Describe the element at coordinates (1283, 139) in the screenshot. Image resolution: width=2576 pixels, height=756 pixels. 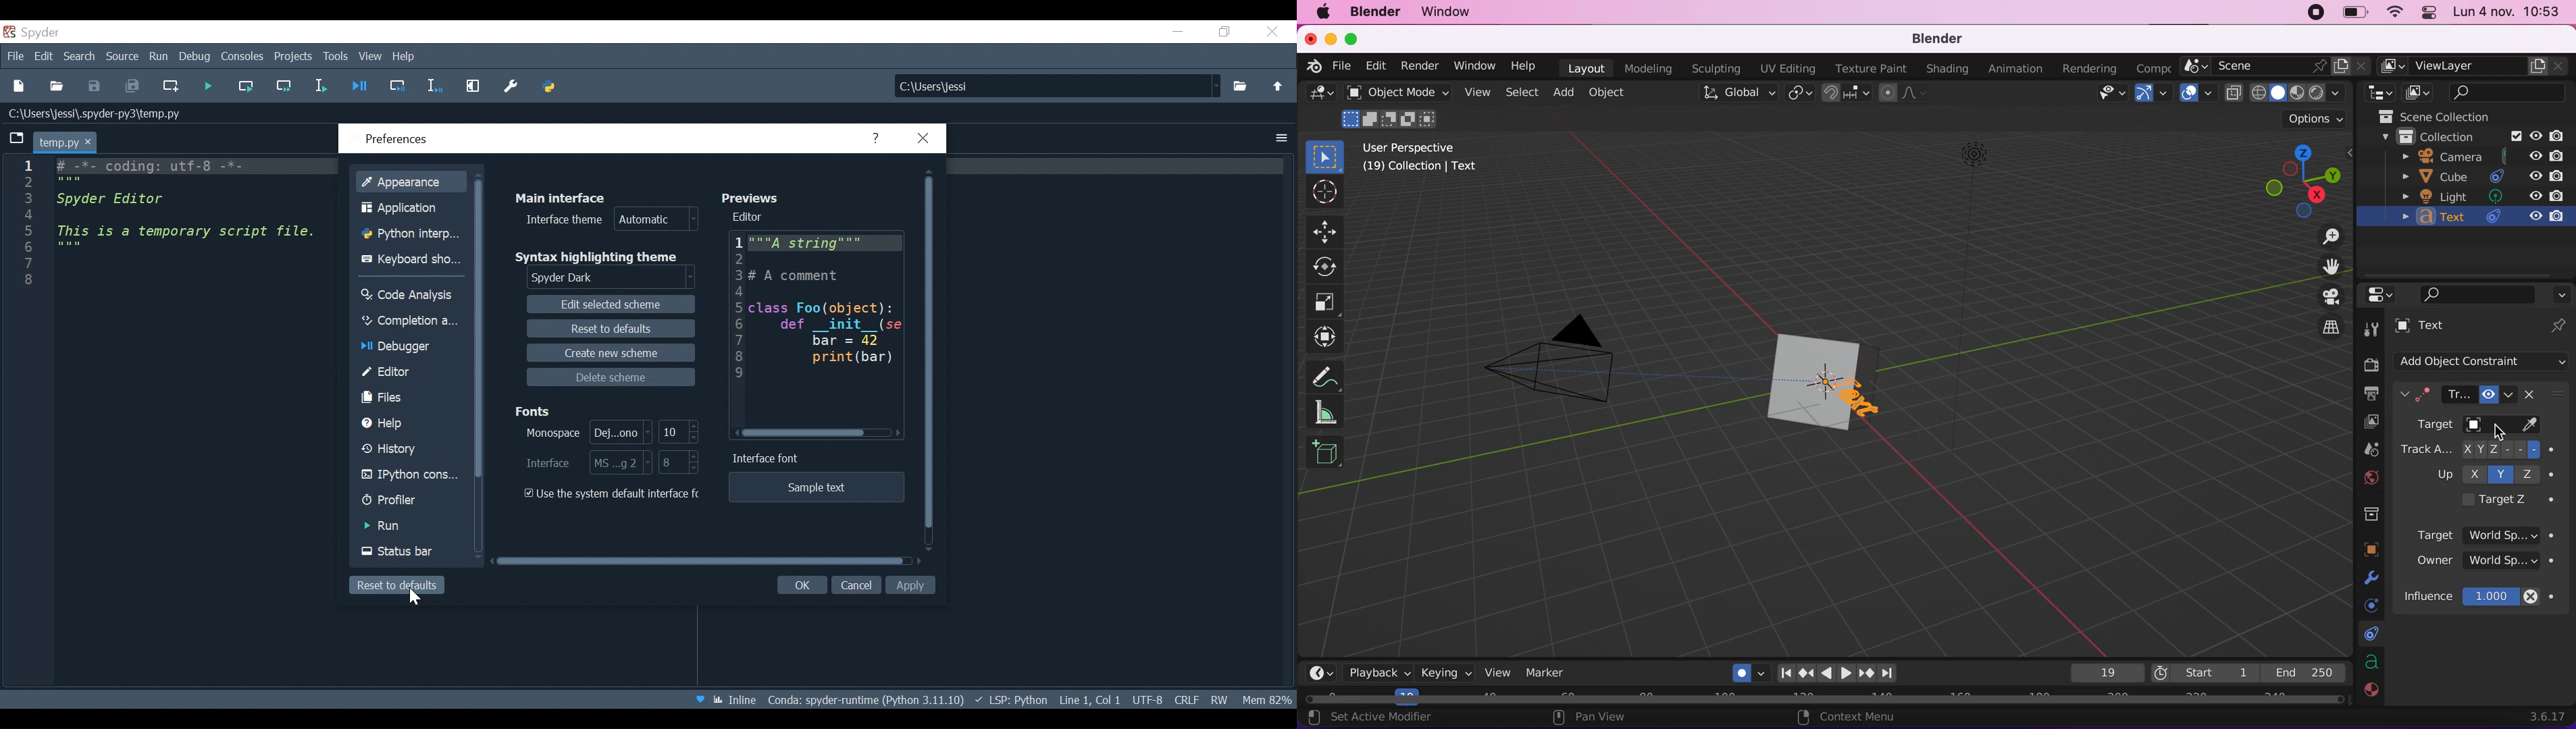
I see `Options` at that location.